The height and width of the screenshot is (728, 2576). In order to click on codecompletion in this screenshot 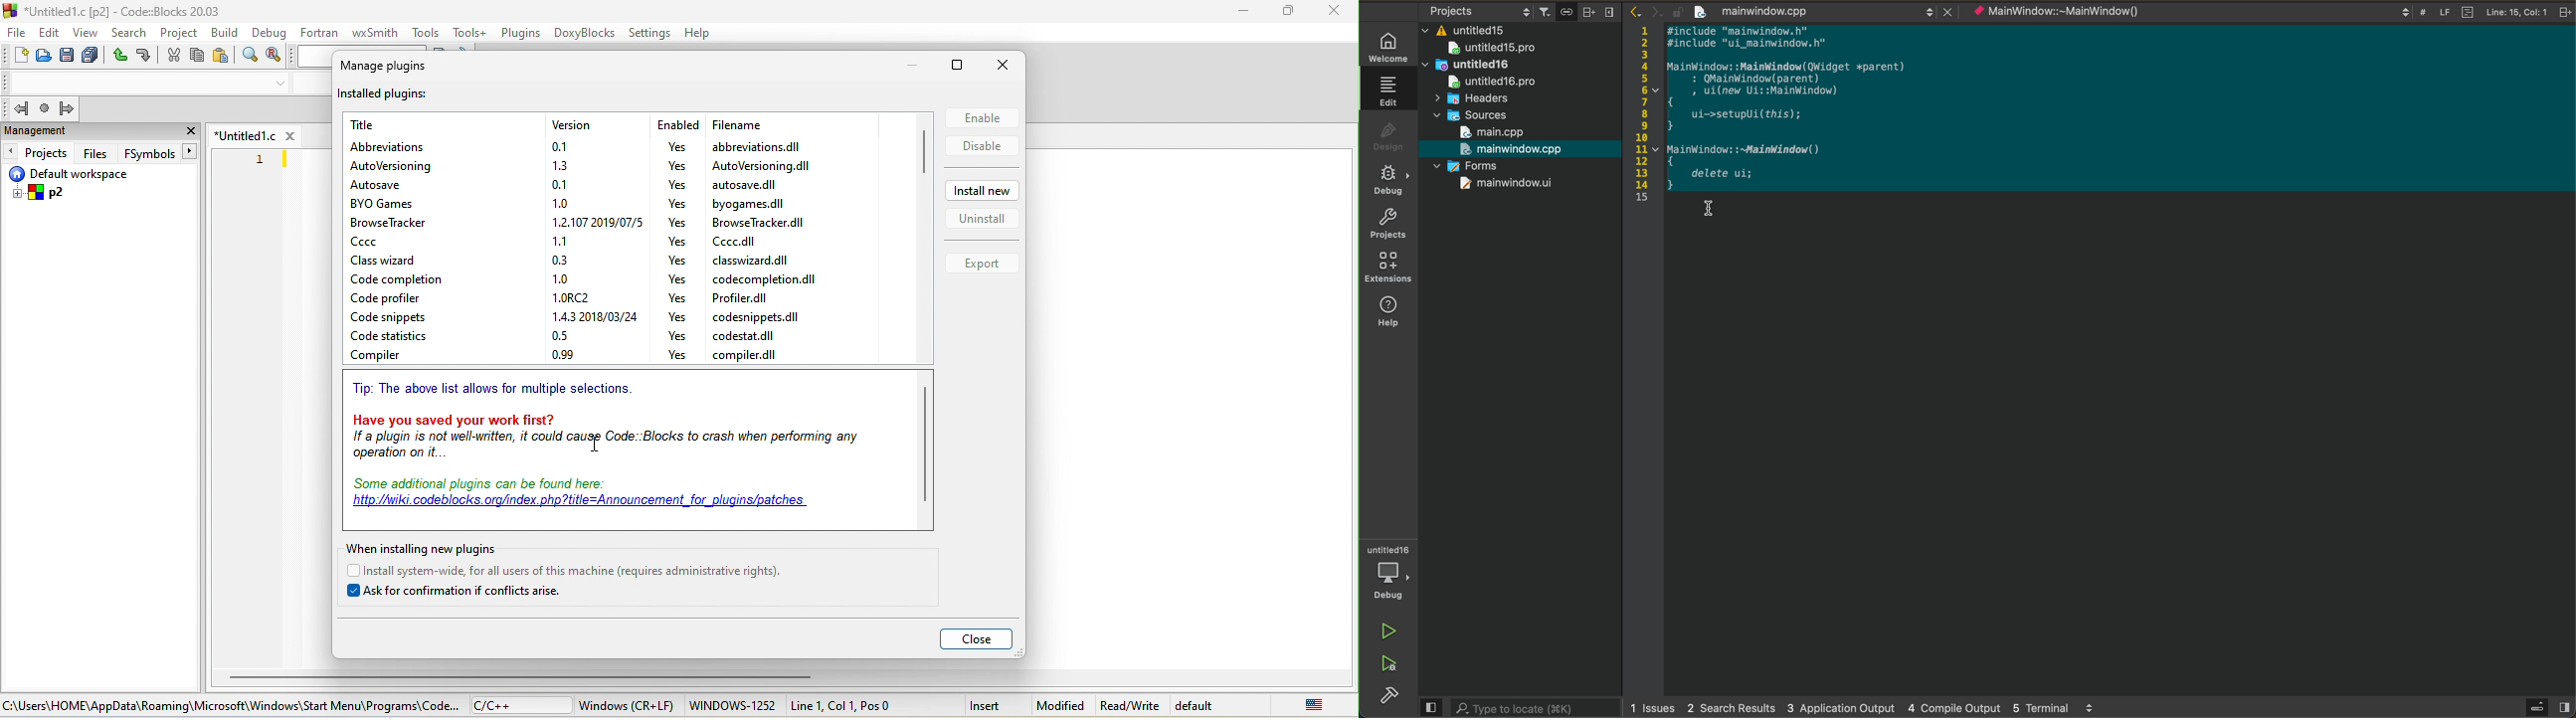, I will do `click(762, 279)`.